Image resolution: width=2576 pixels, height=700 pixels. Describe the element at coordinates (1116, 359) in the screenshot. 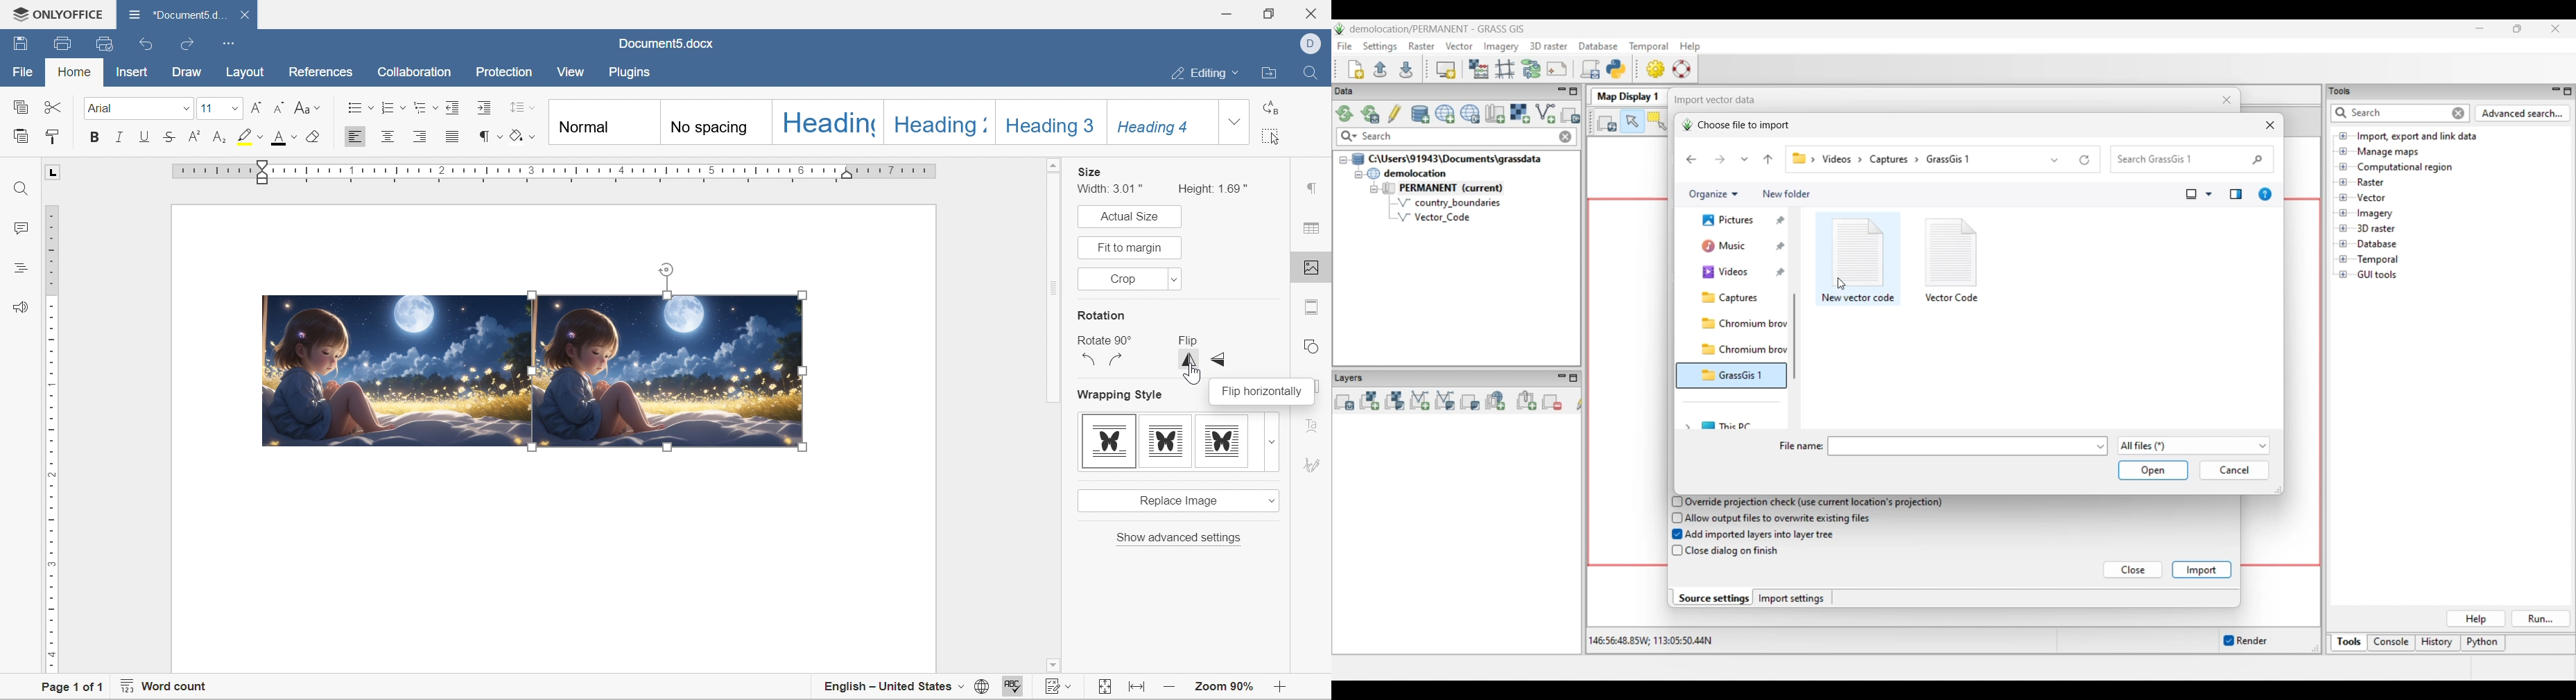

I see `rotate clockwise` at that location.